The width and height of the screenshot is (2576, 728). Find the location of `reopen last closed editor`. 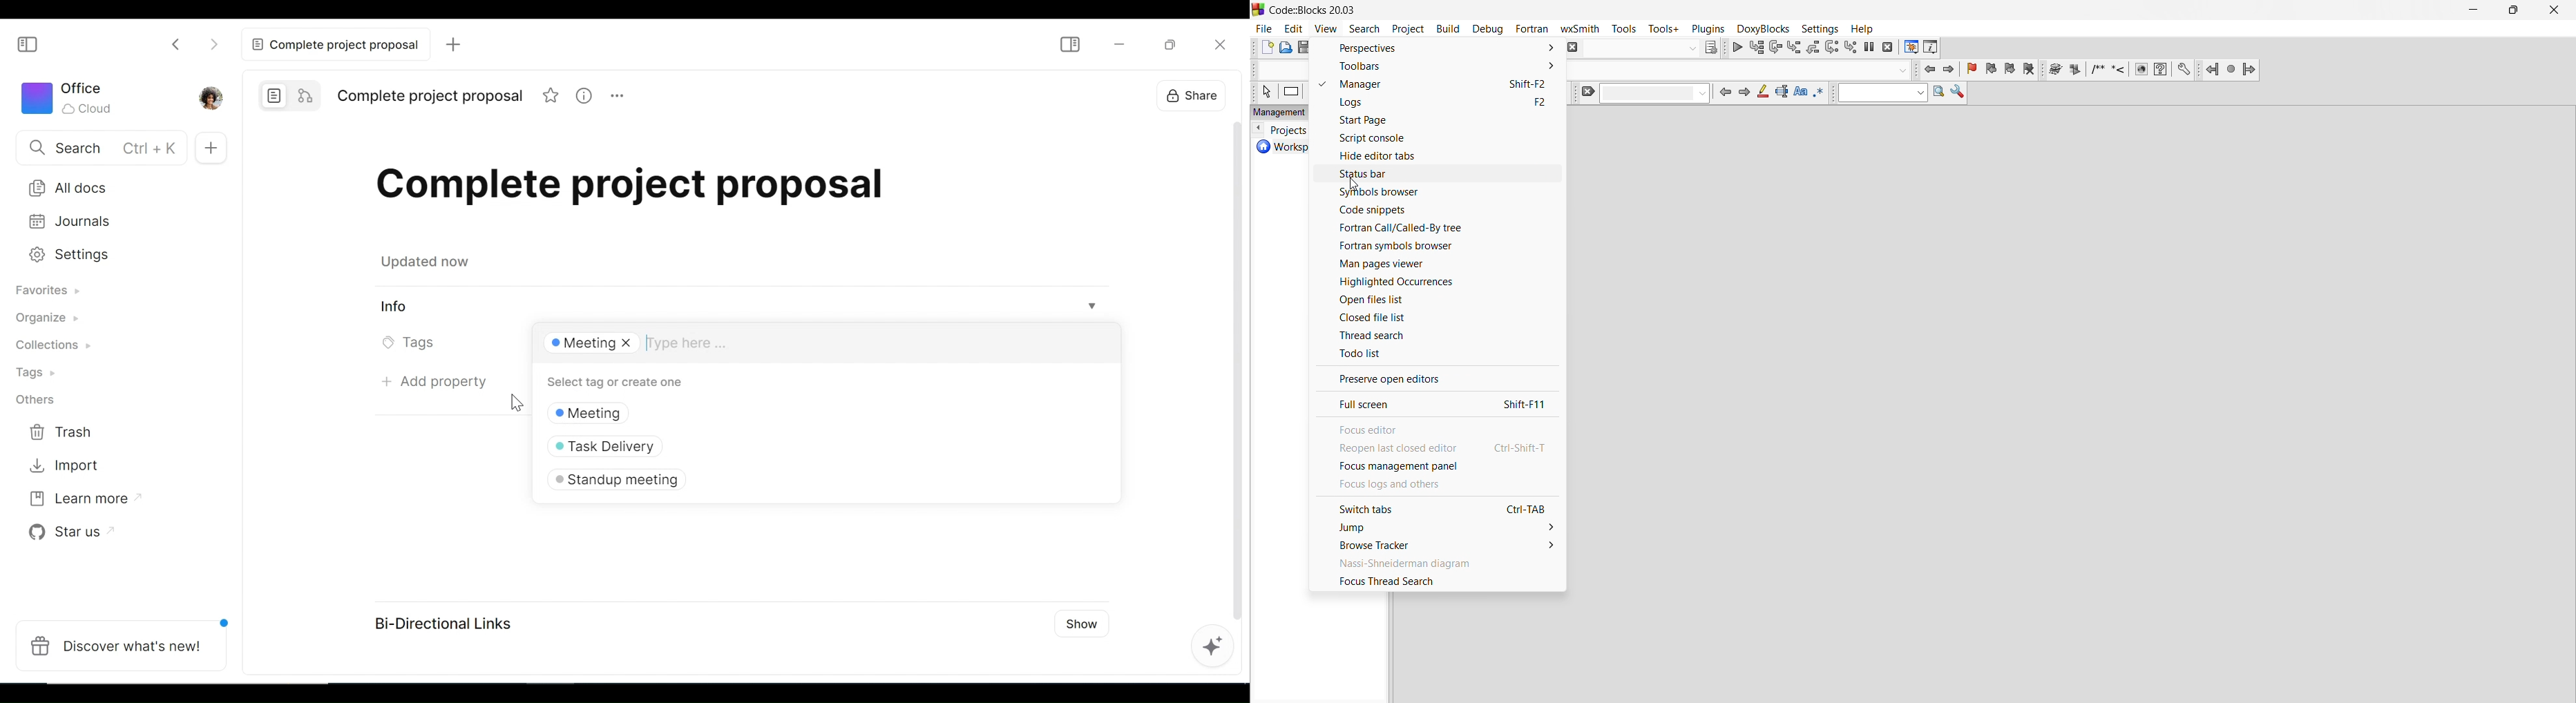

reopen last closed editor is located at coordinates (1438, 447).